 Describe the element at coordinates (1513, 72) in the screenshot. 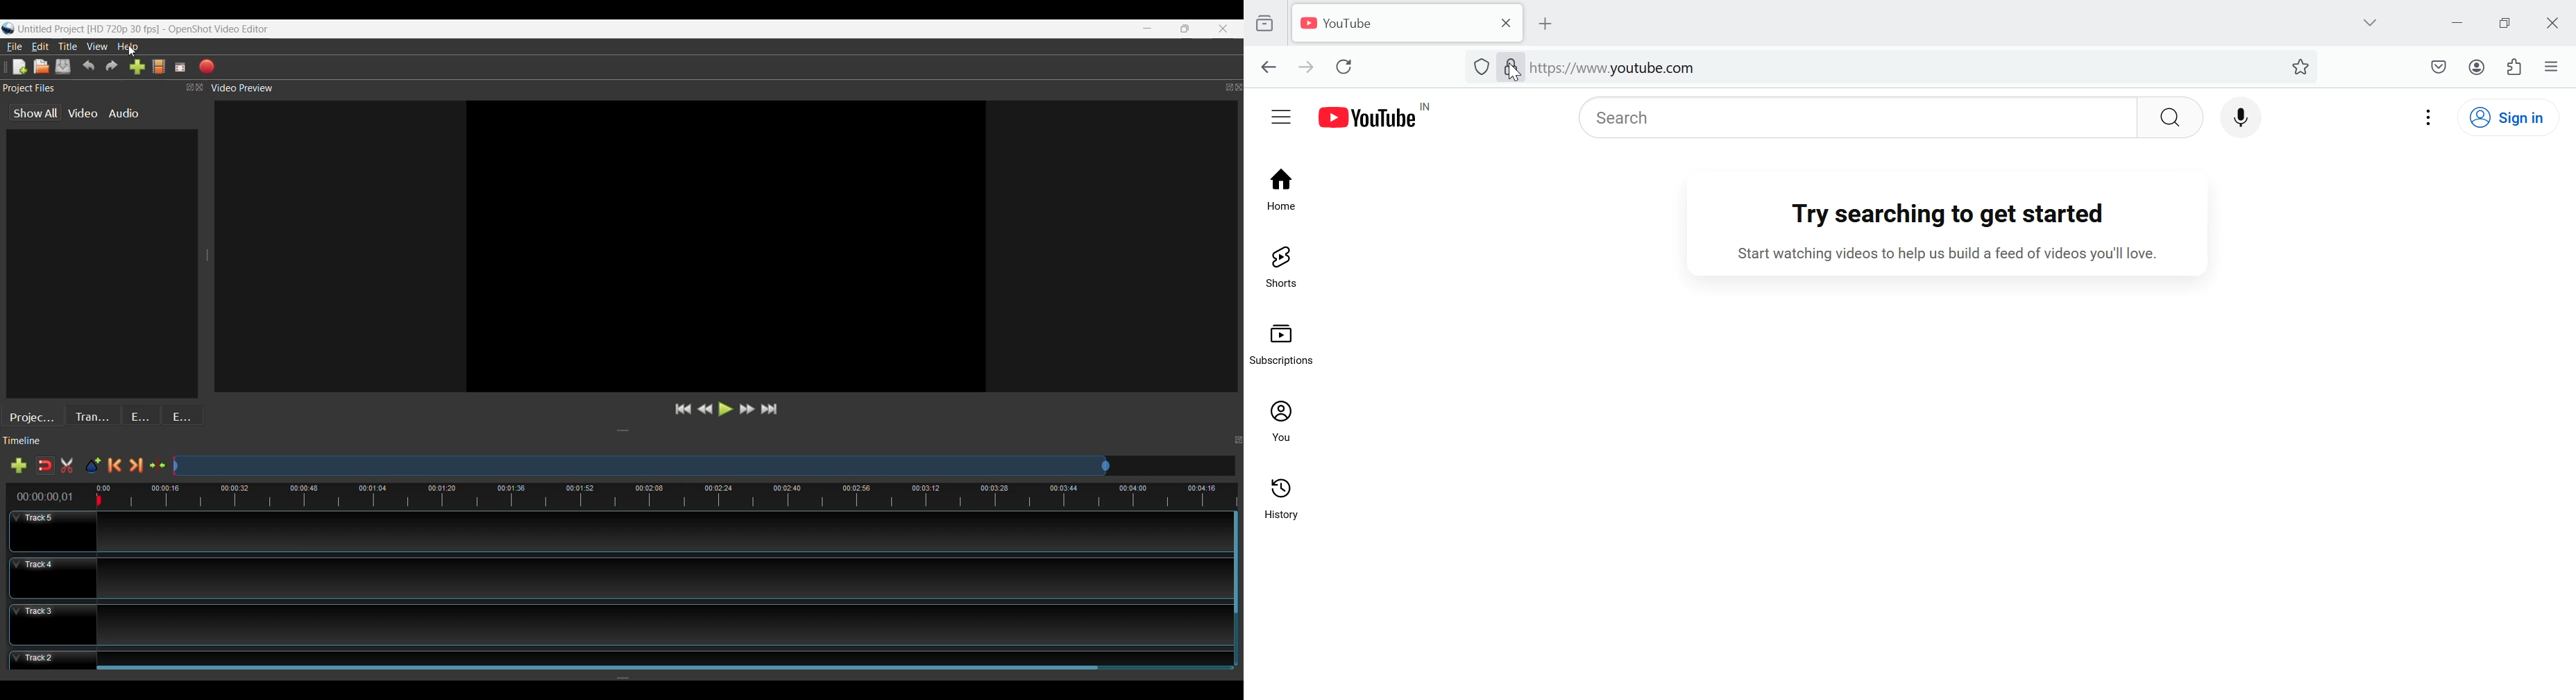

I see `Cursor` at that location.